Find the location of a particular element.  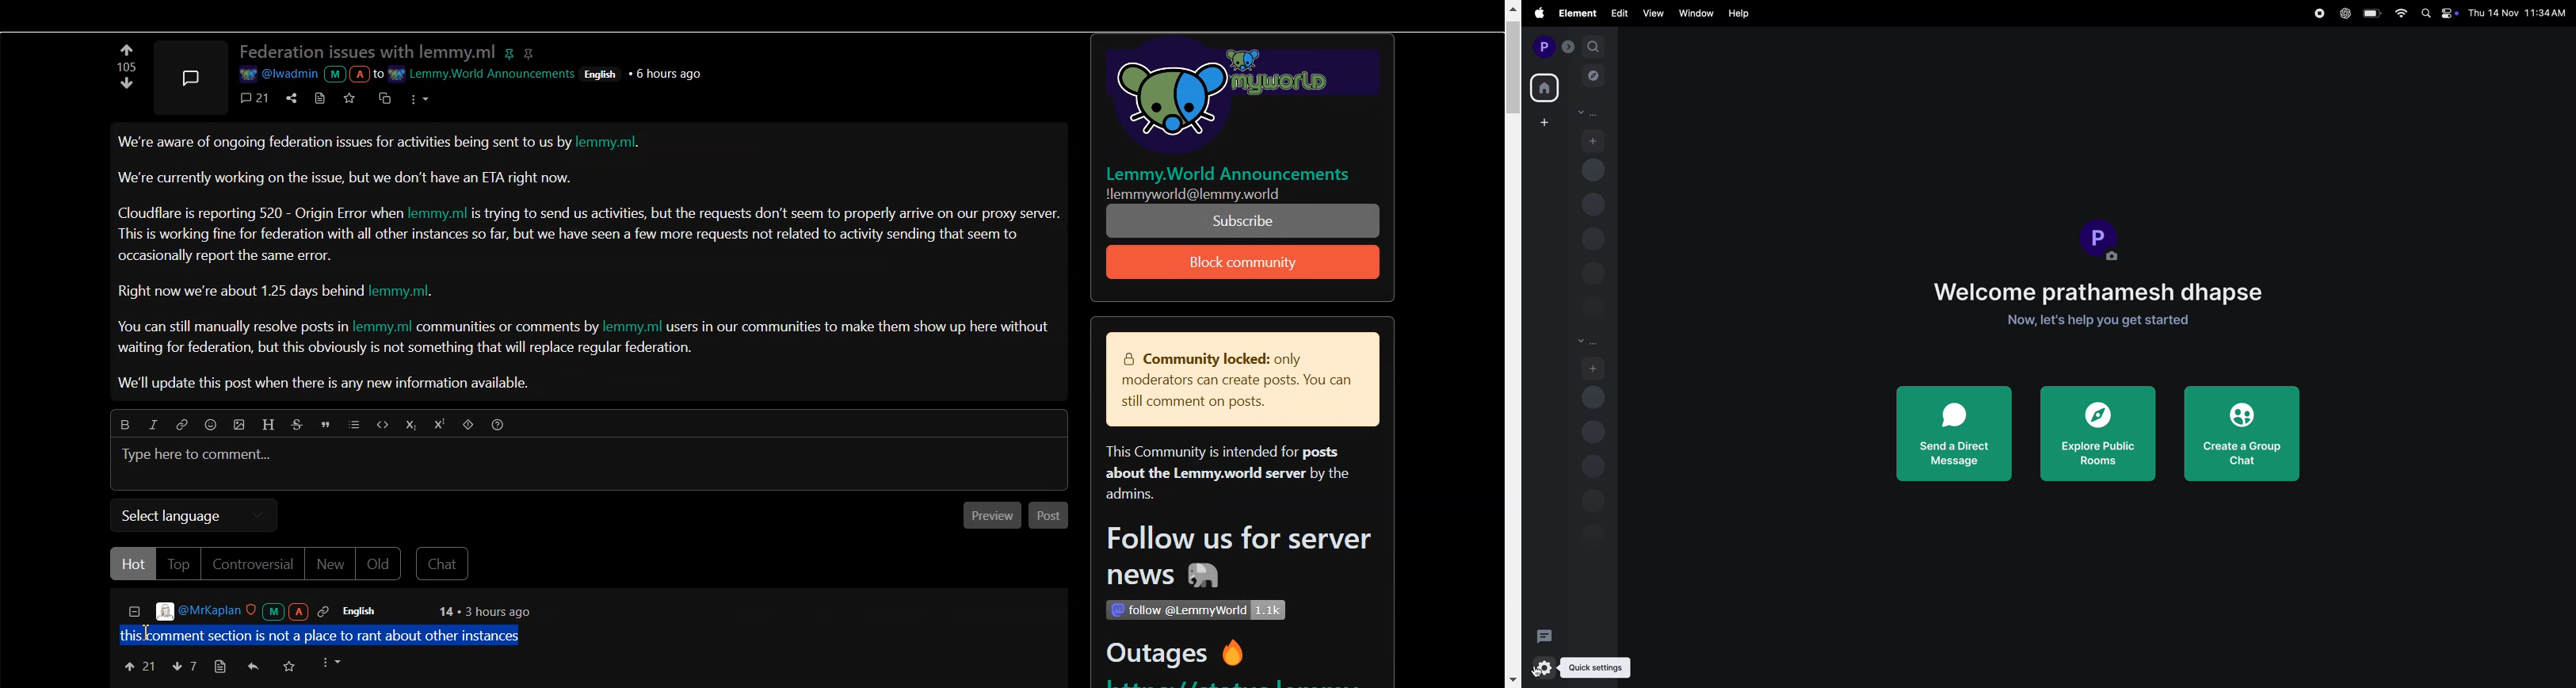

share is located at coordinates (289, 97).